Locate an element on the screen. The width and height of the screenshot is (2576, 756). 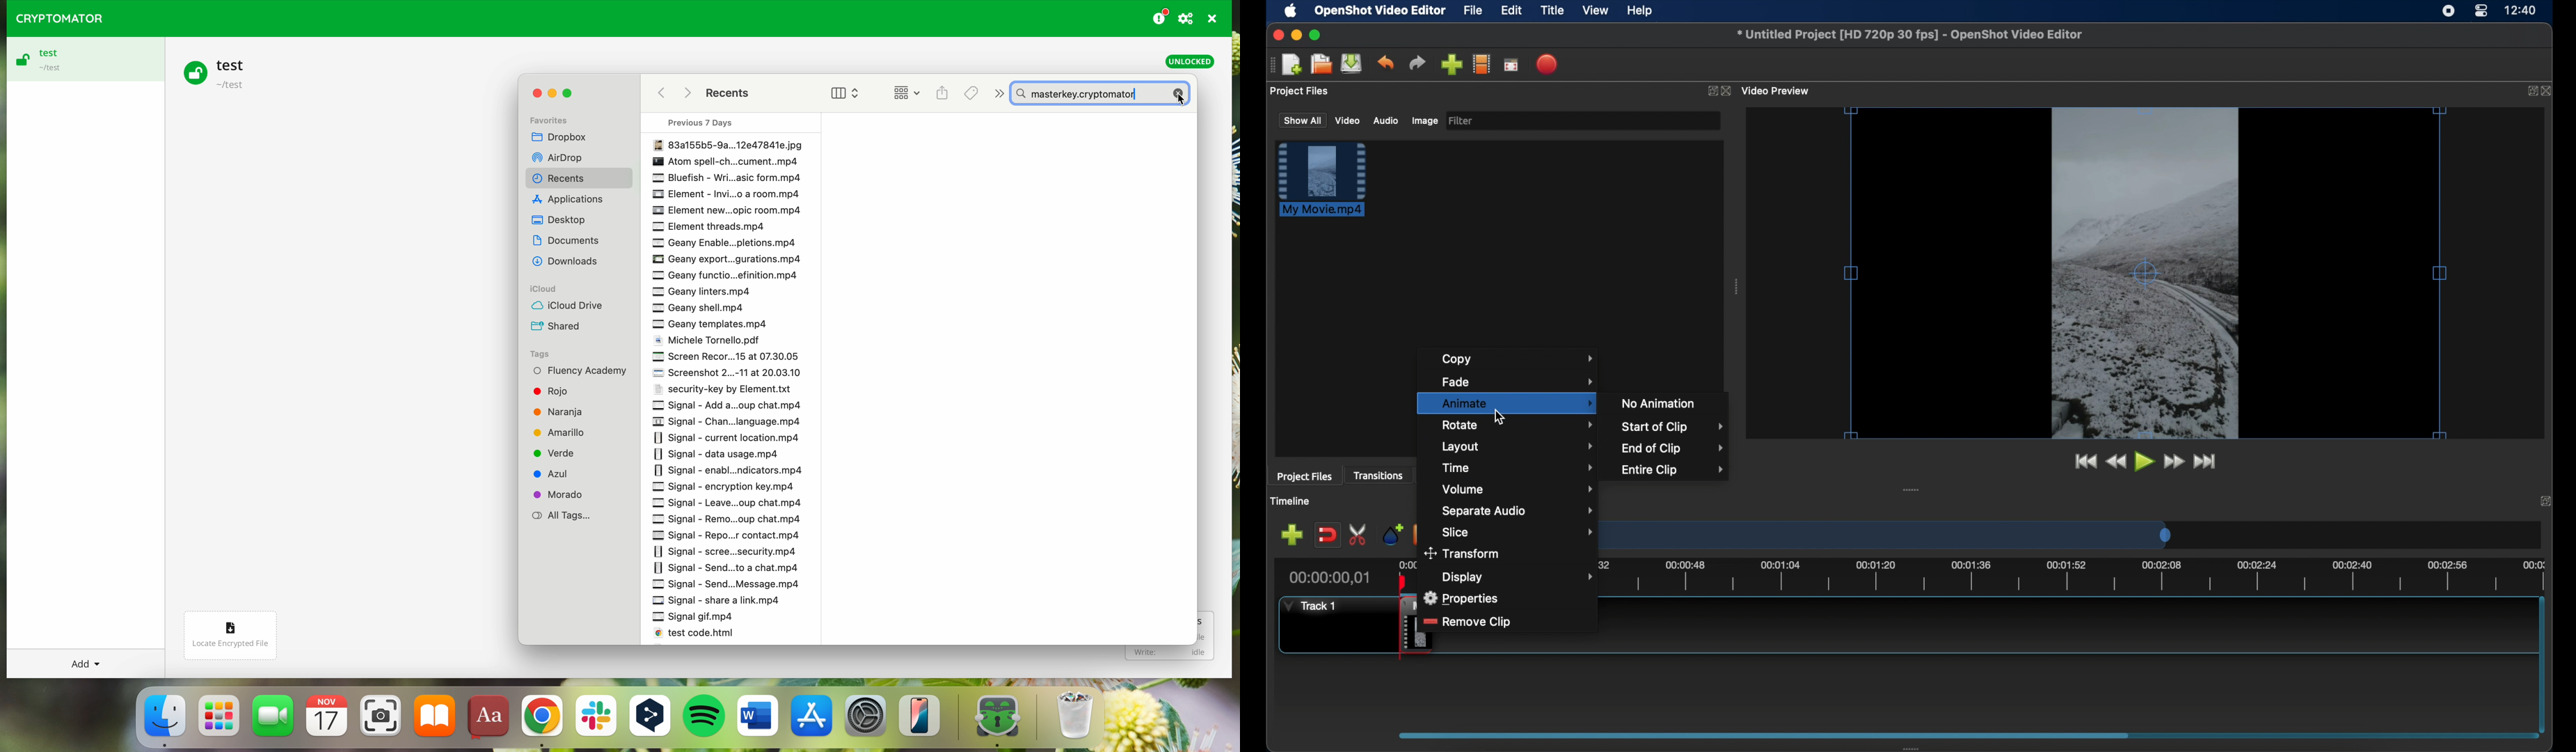
Amarillo is located at coordinates (568, 432).